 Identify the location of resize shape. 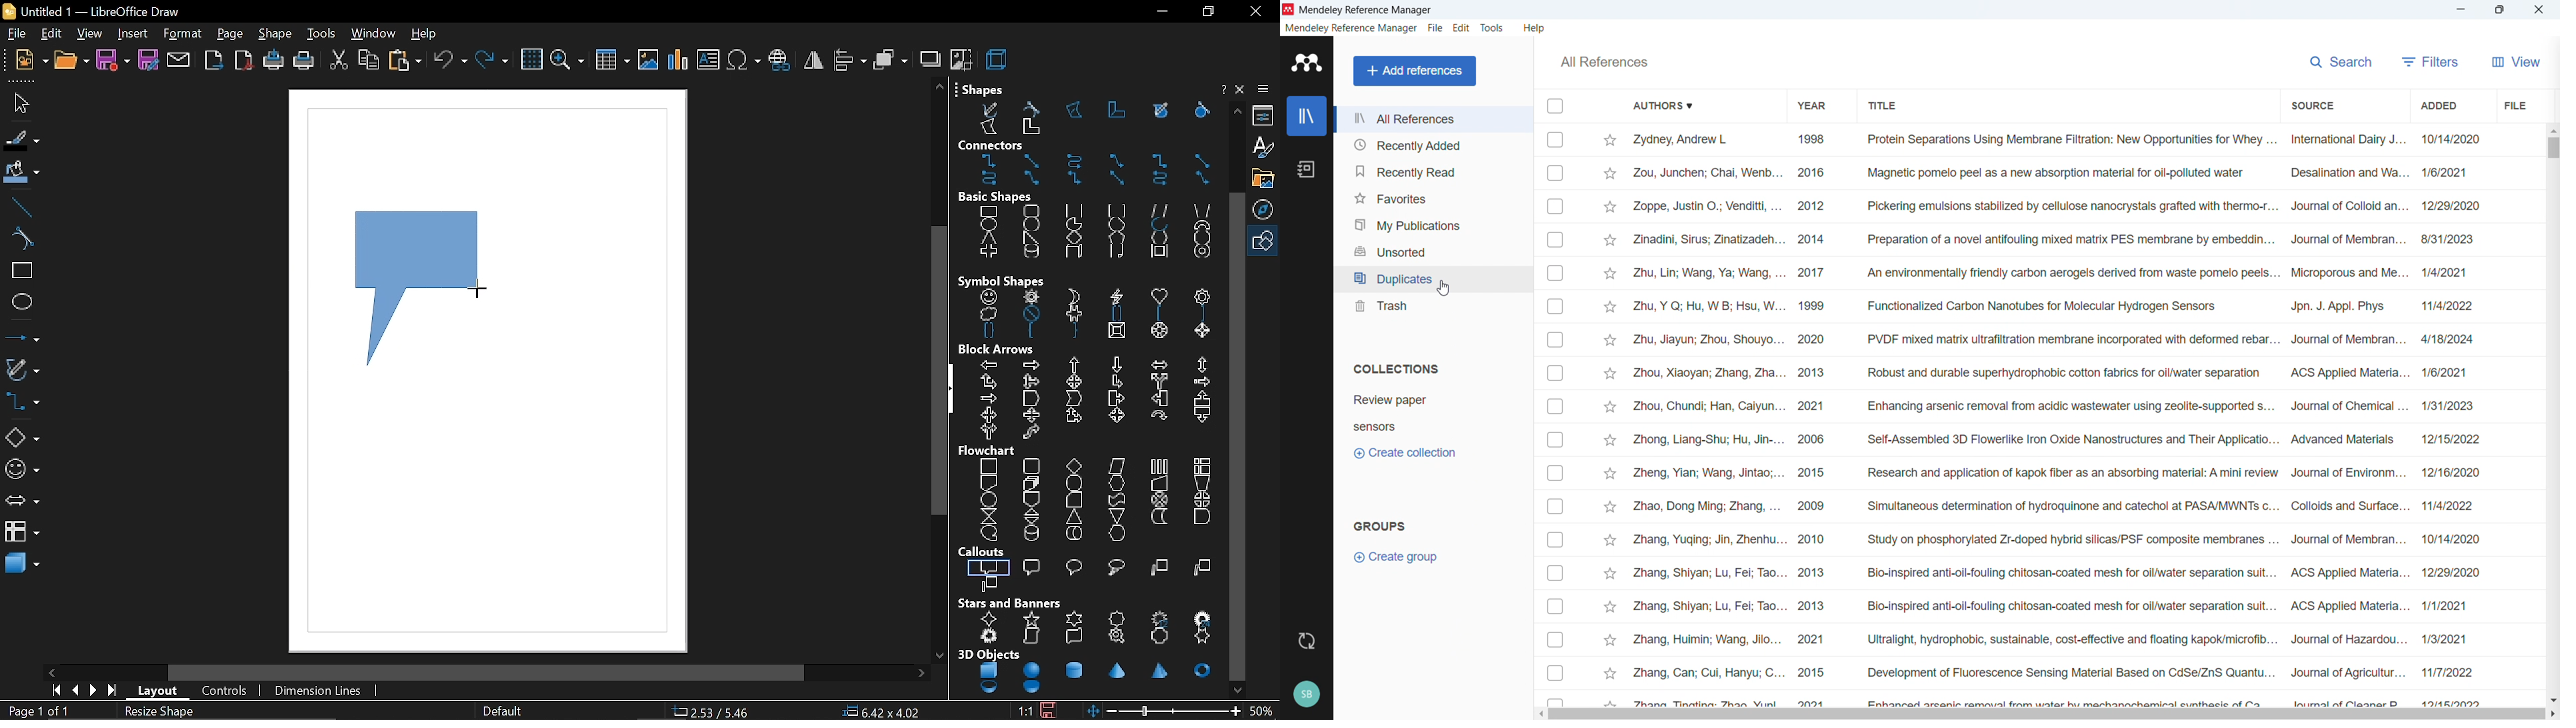
(161, 711).